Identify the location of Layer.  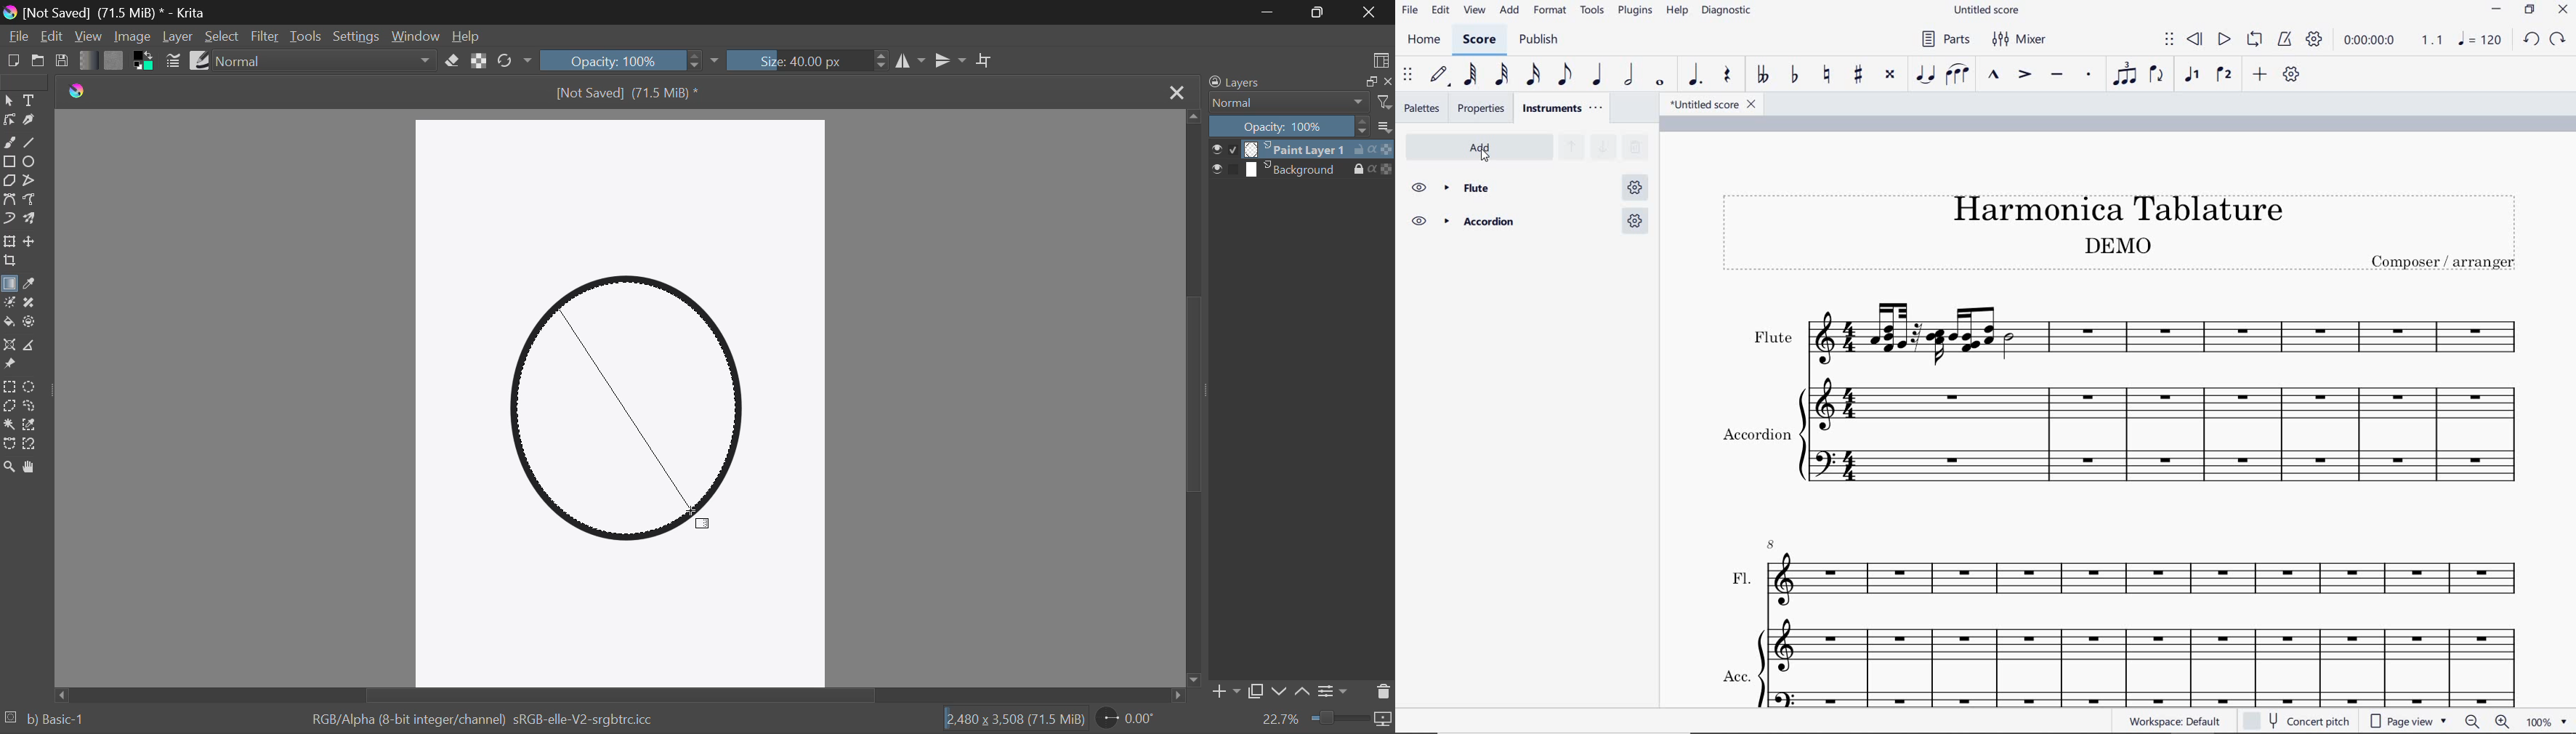
(178, 37).